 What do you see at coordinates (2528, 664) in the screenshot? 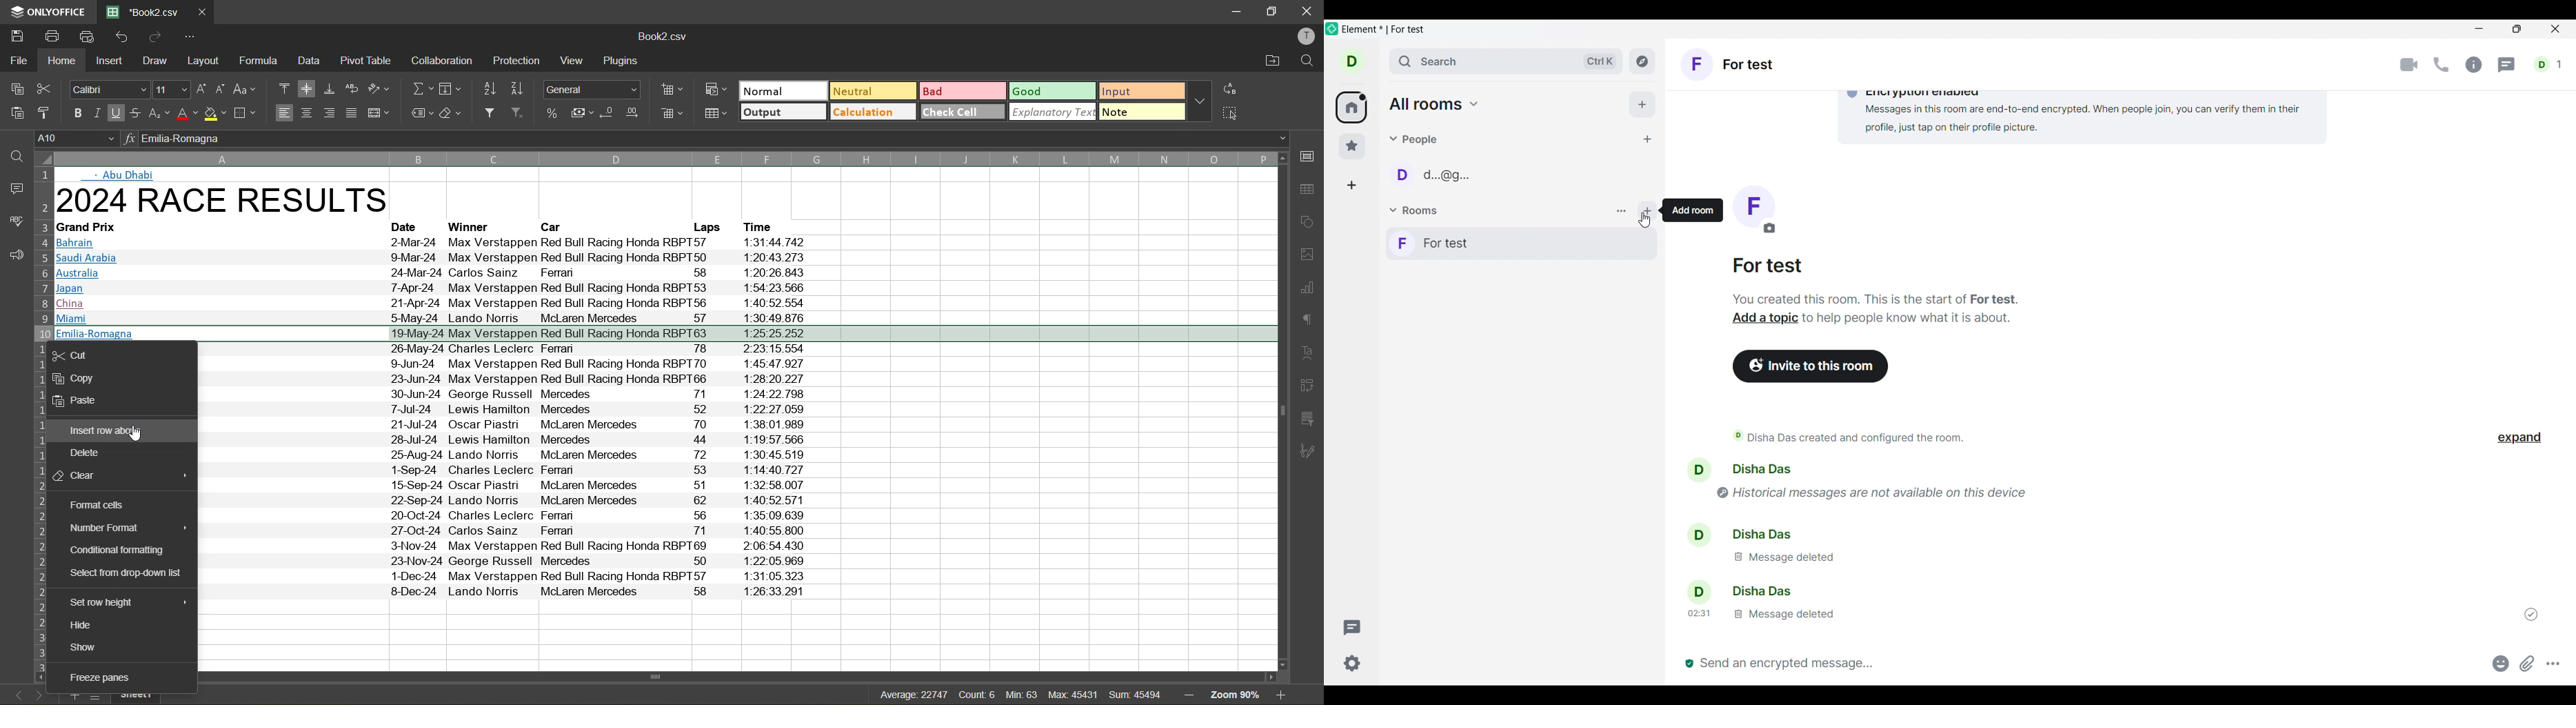
I see `Attachement` at bounding box center [2528, 664].